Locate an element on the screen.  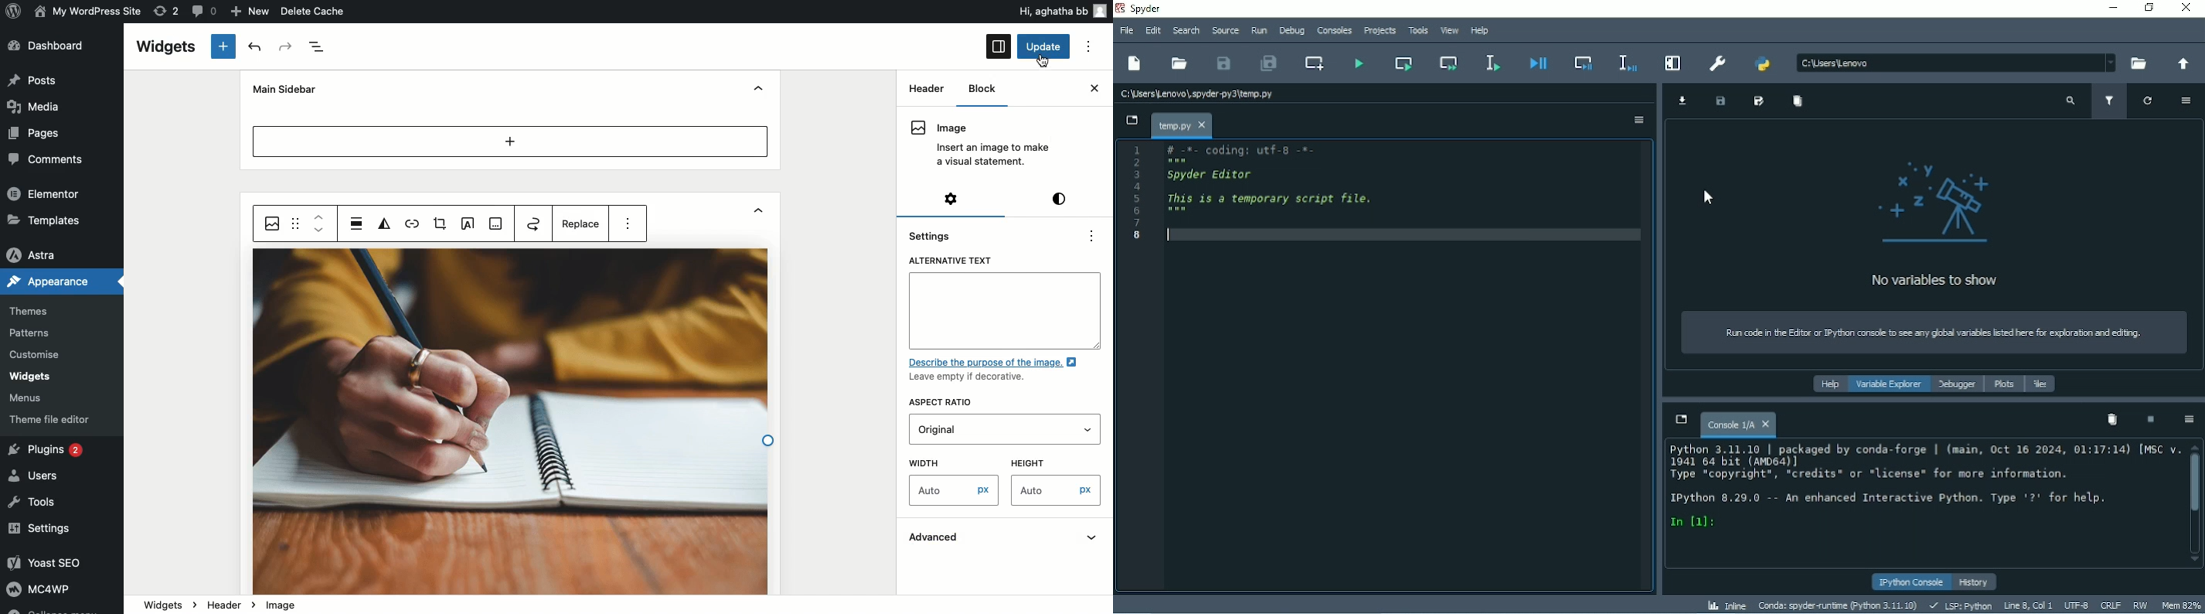
Create new cell at the current line is located at coordinates (1314, 63).